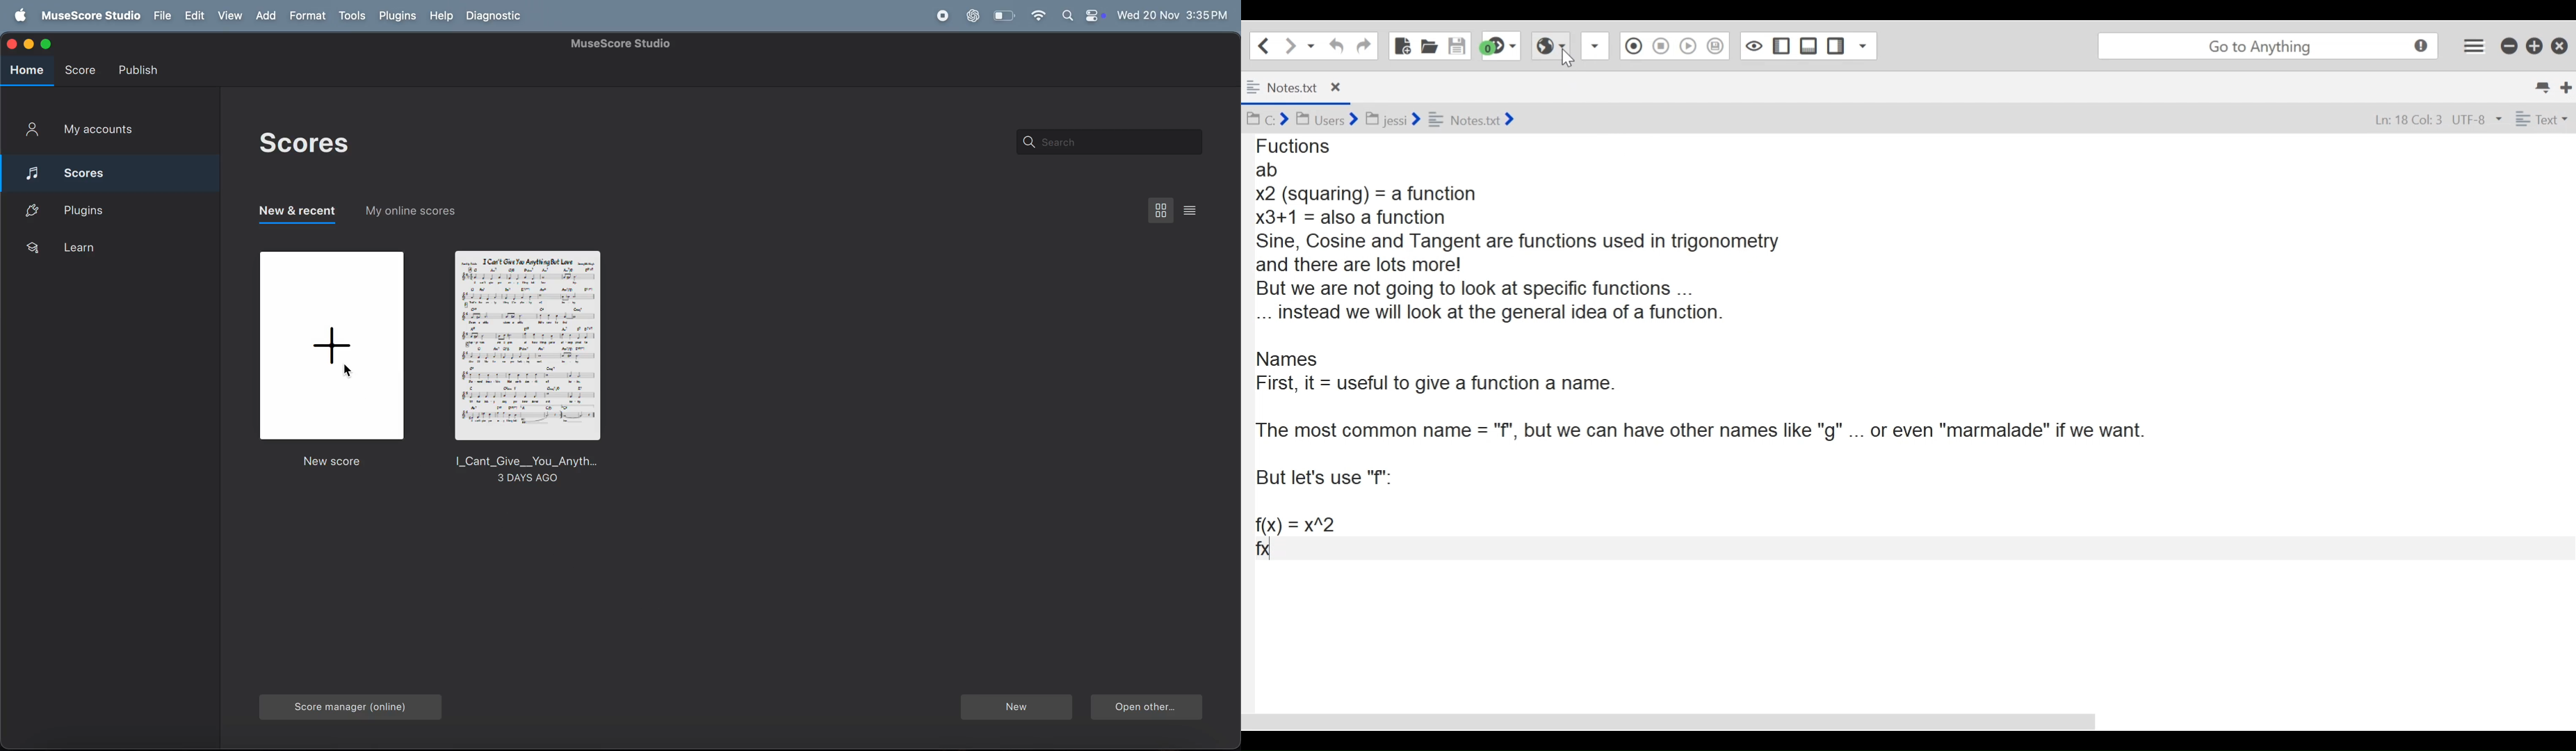 The width and height of the screenshot is (2576, 756). Describe the element at coordinates (410, 214) in the screenshot. I see `My online courses` at that location.